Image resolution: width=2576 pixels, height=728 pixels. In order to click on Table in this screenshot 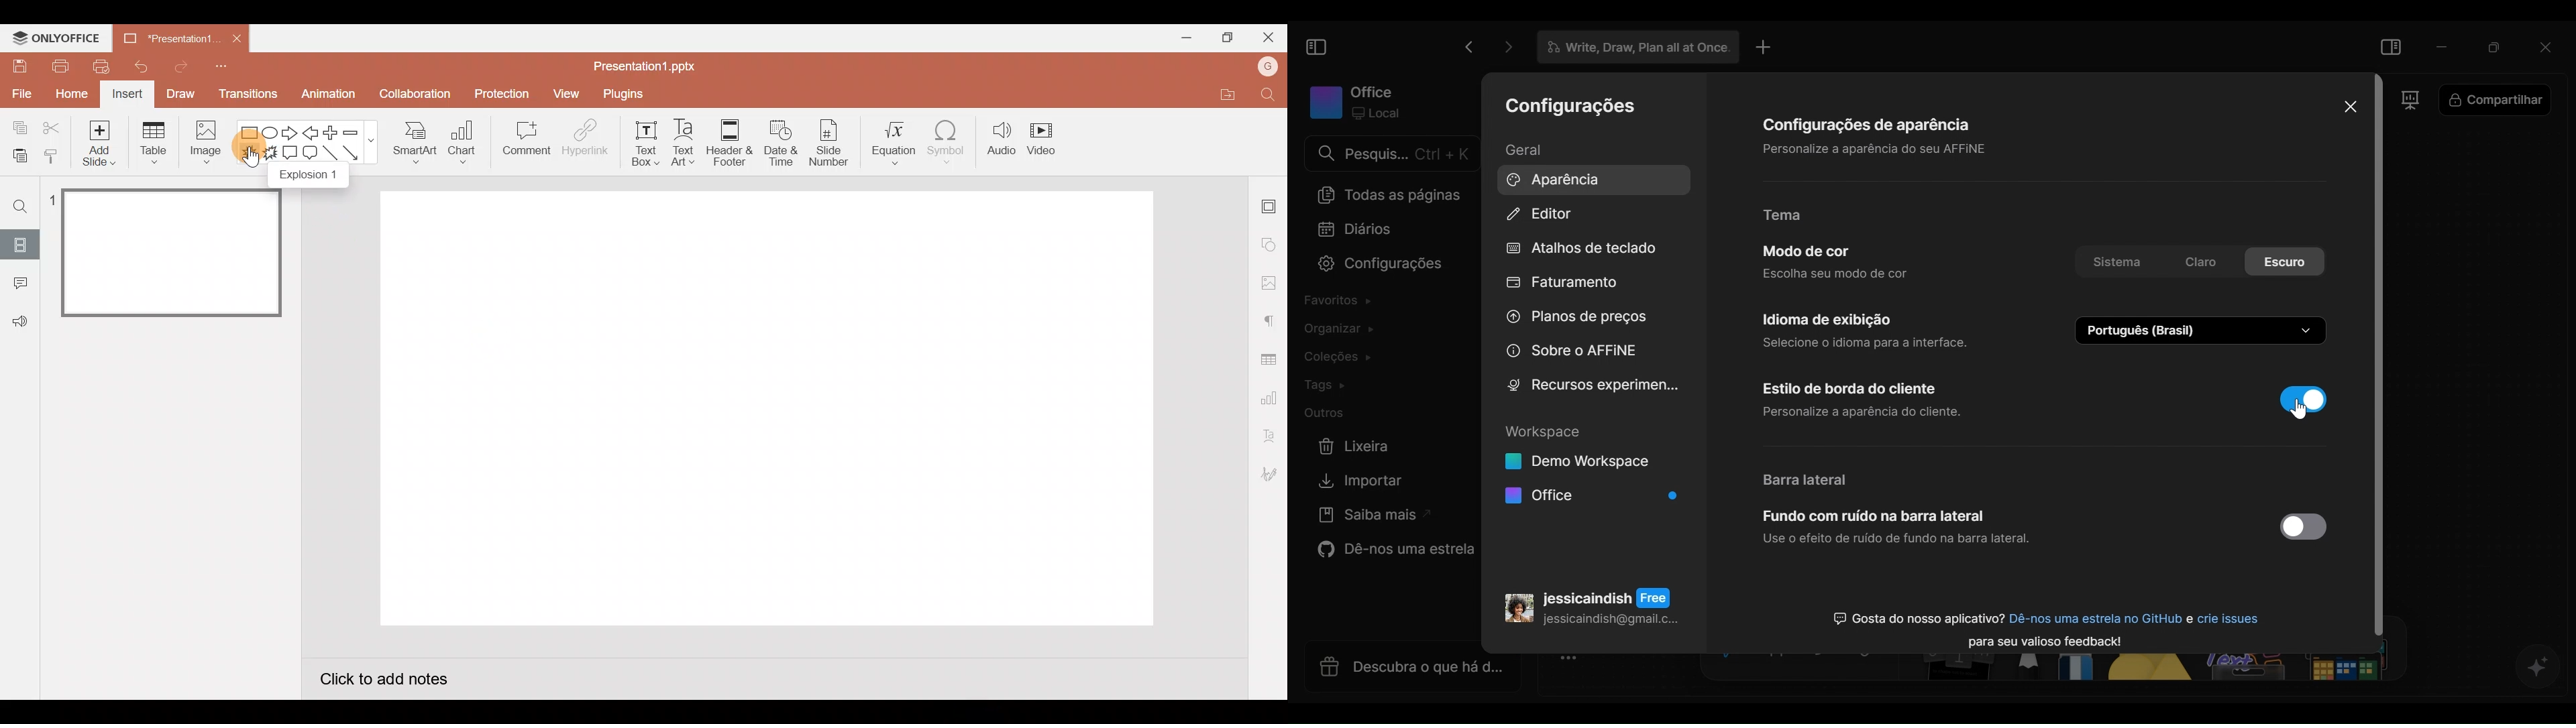, I will do `click(152, 143)`.